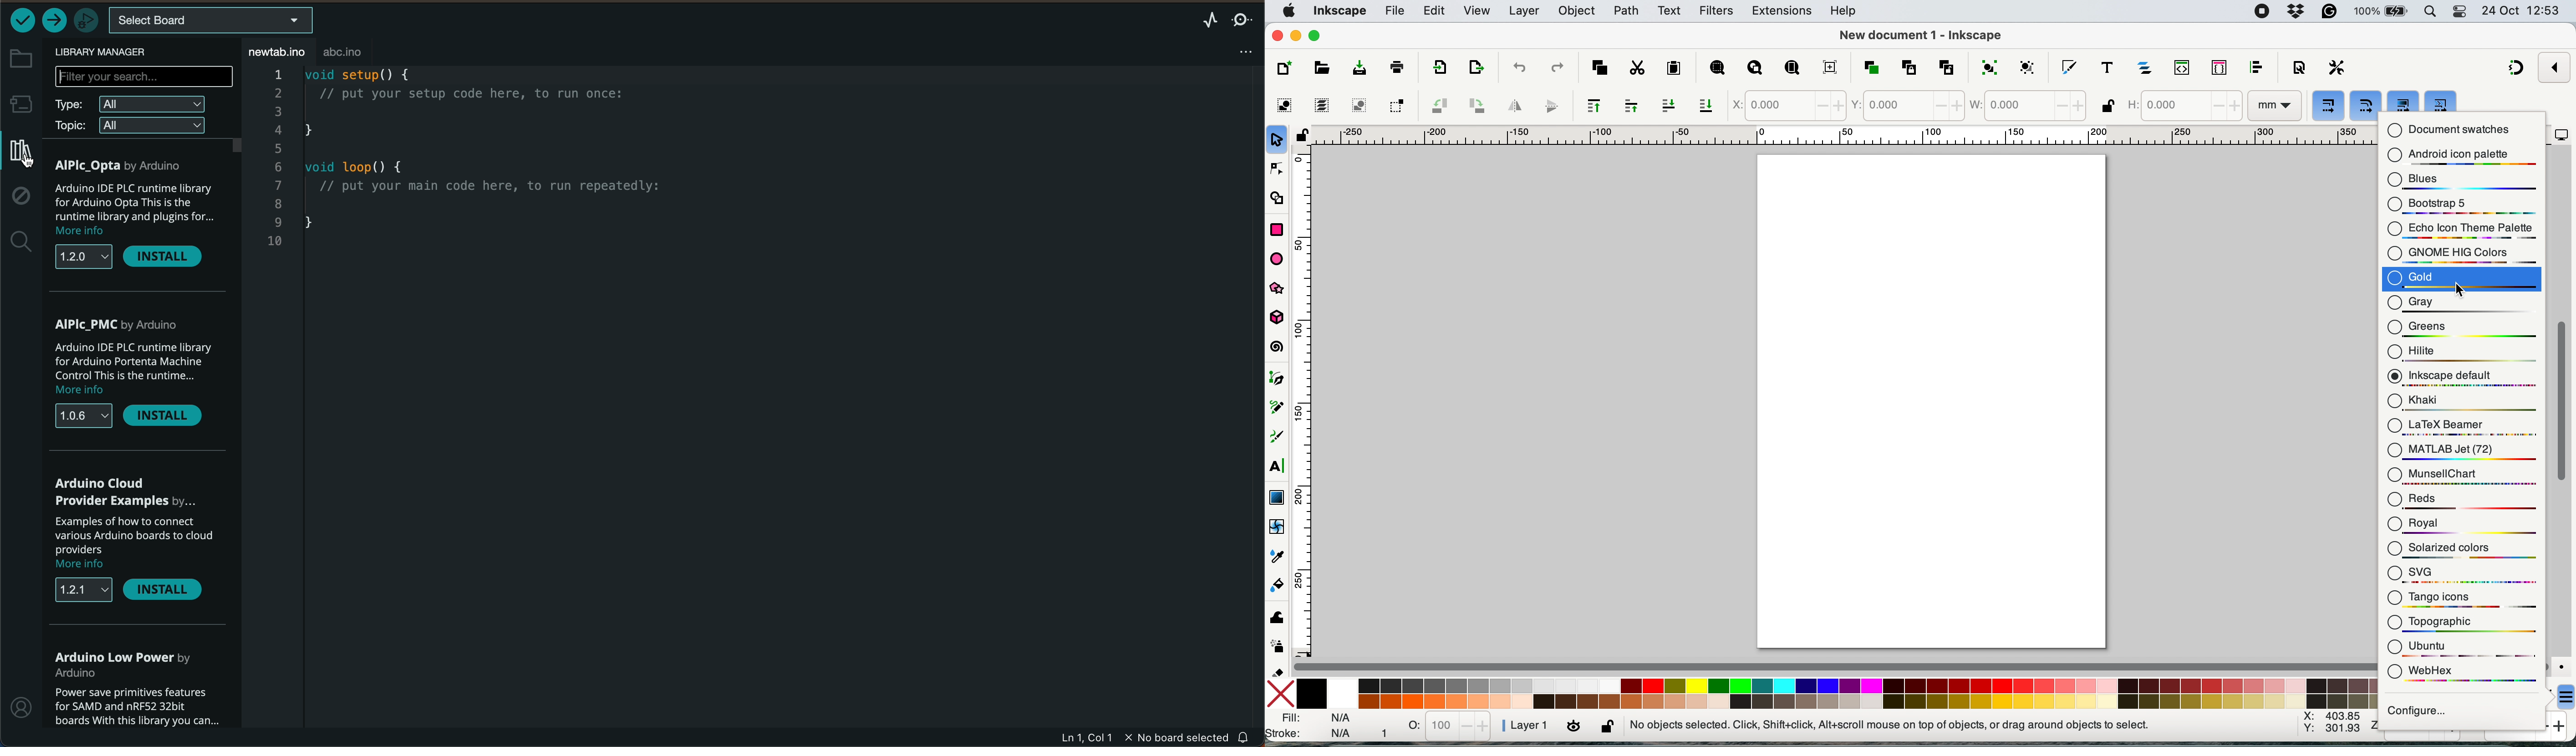 This screenshot has height=756, width=2576. What do you see at coordinates (1278, 585) in the screenshot?
I see `paint bucket tool` at bounding box center [1278, 585].